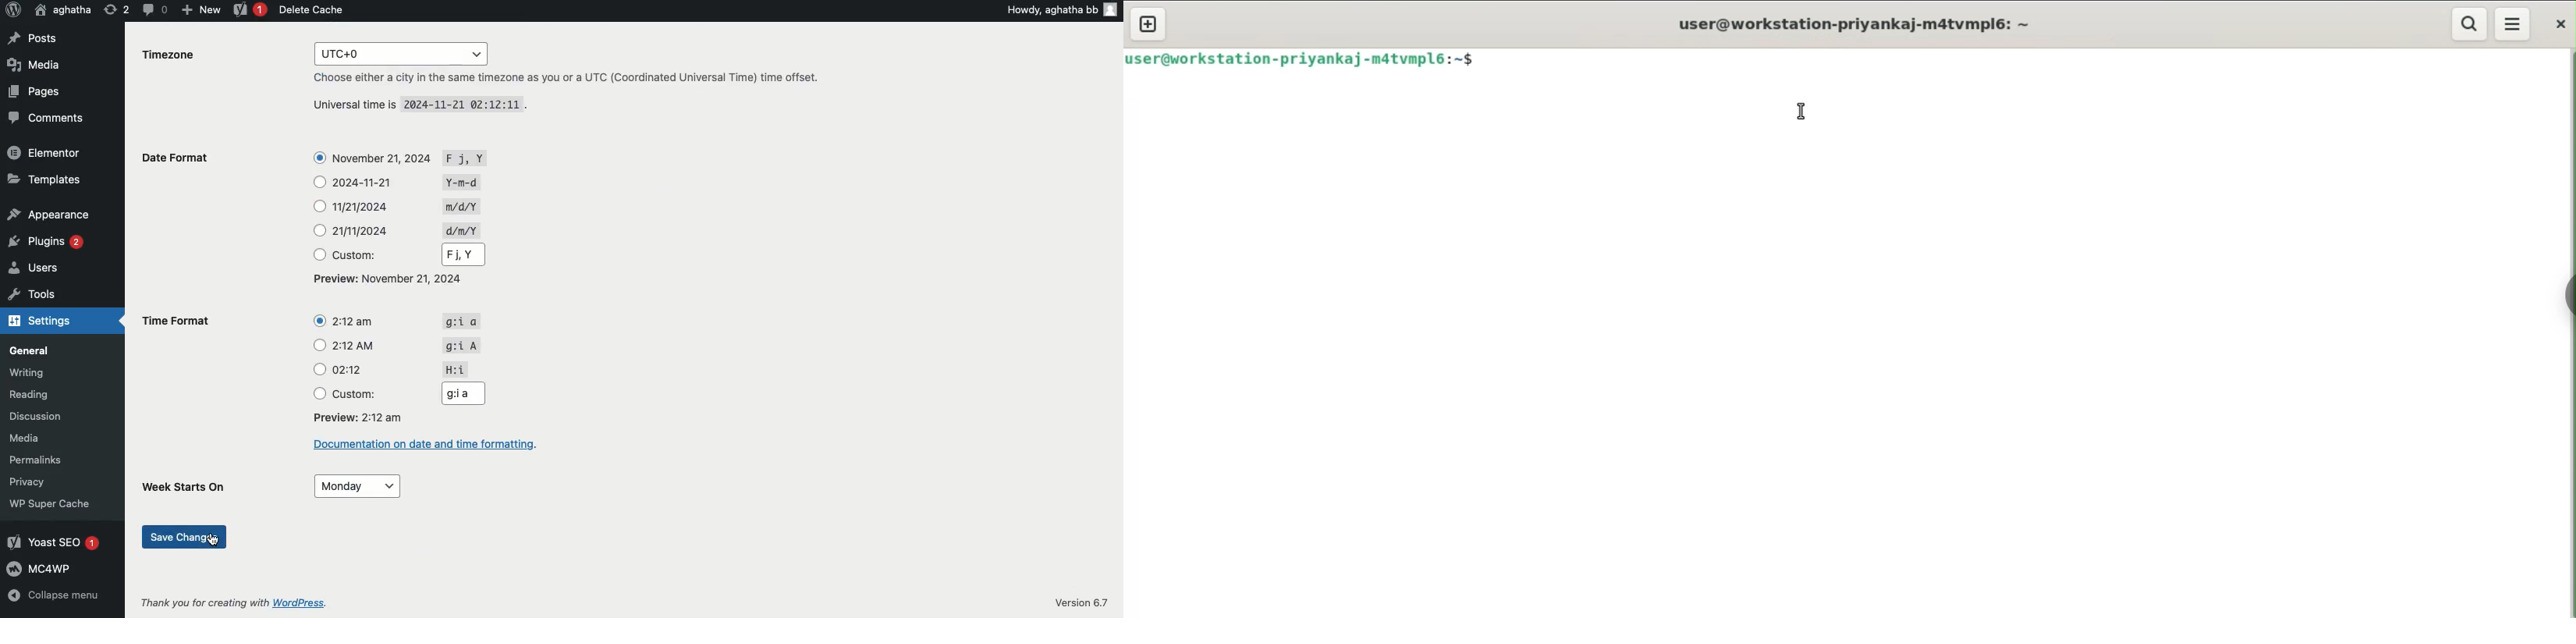 This screenshot has width=2576, height=644. What do you see at coordinates (36, 437) in the screenshot?
I see `Media` at bounding box center [36, 437].